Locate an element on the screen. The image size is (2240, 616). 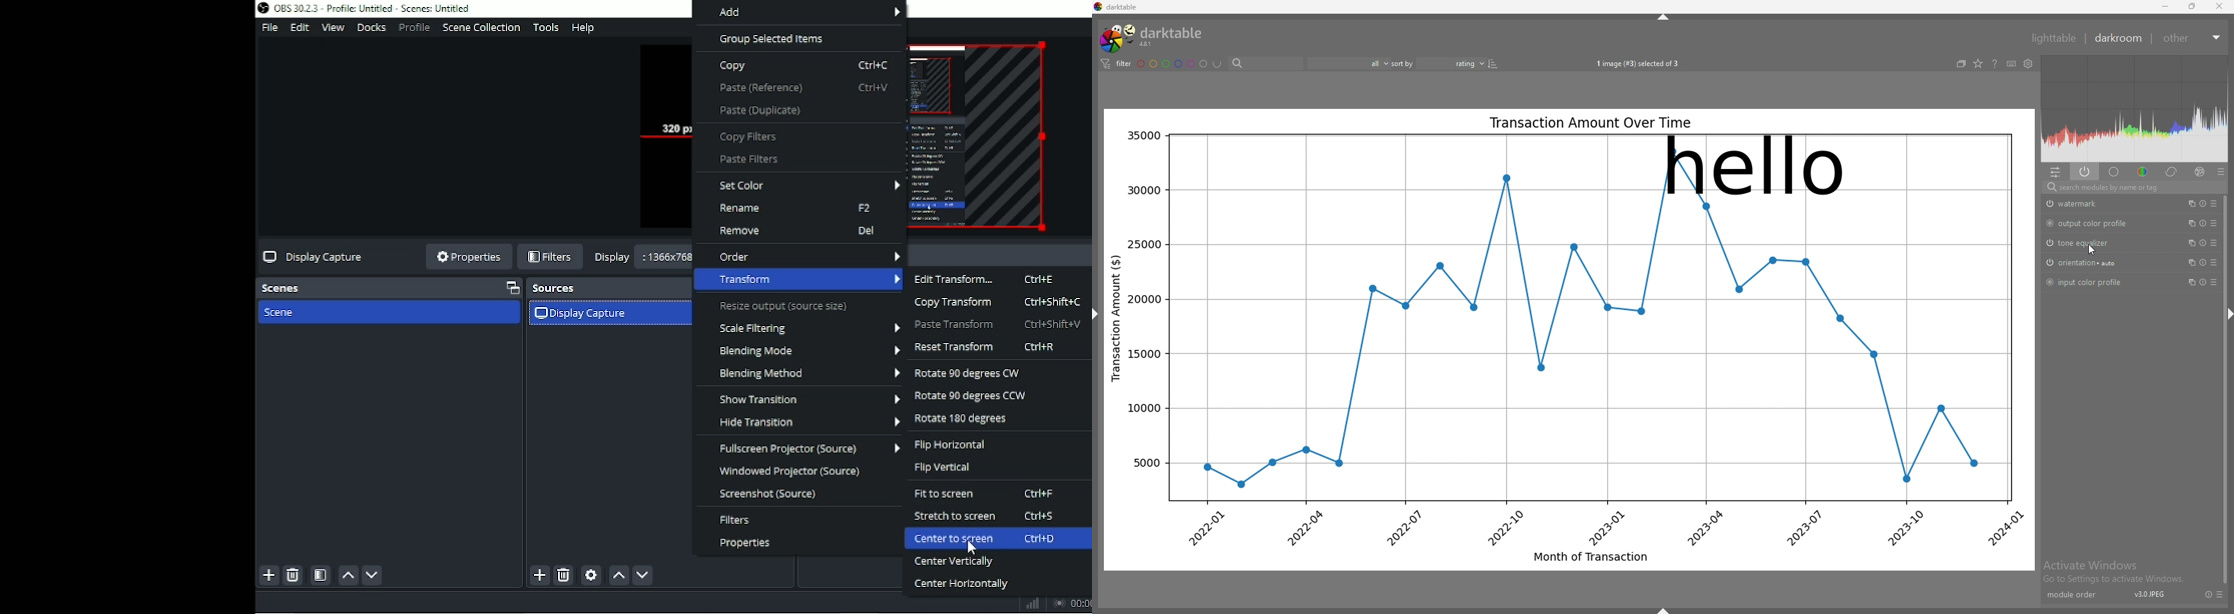
output color profile is located at coordinates (2097, 224).